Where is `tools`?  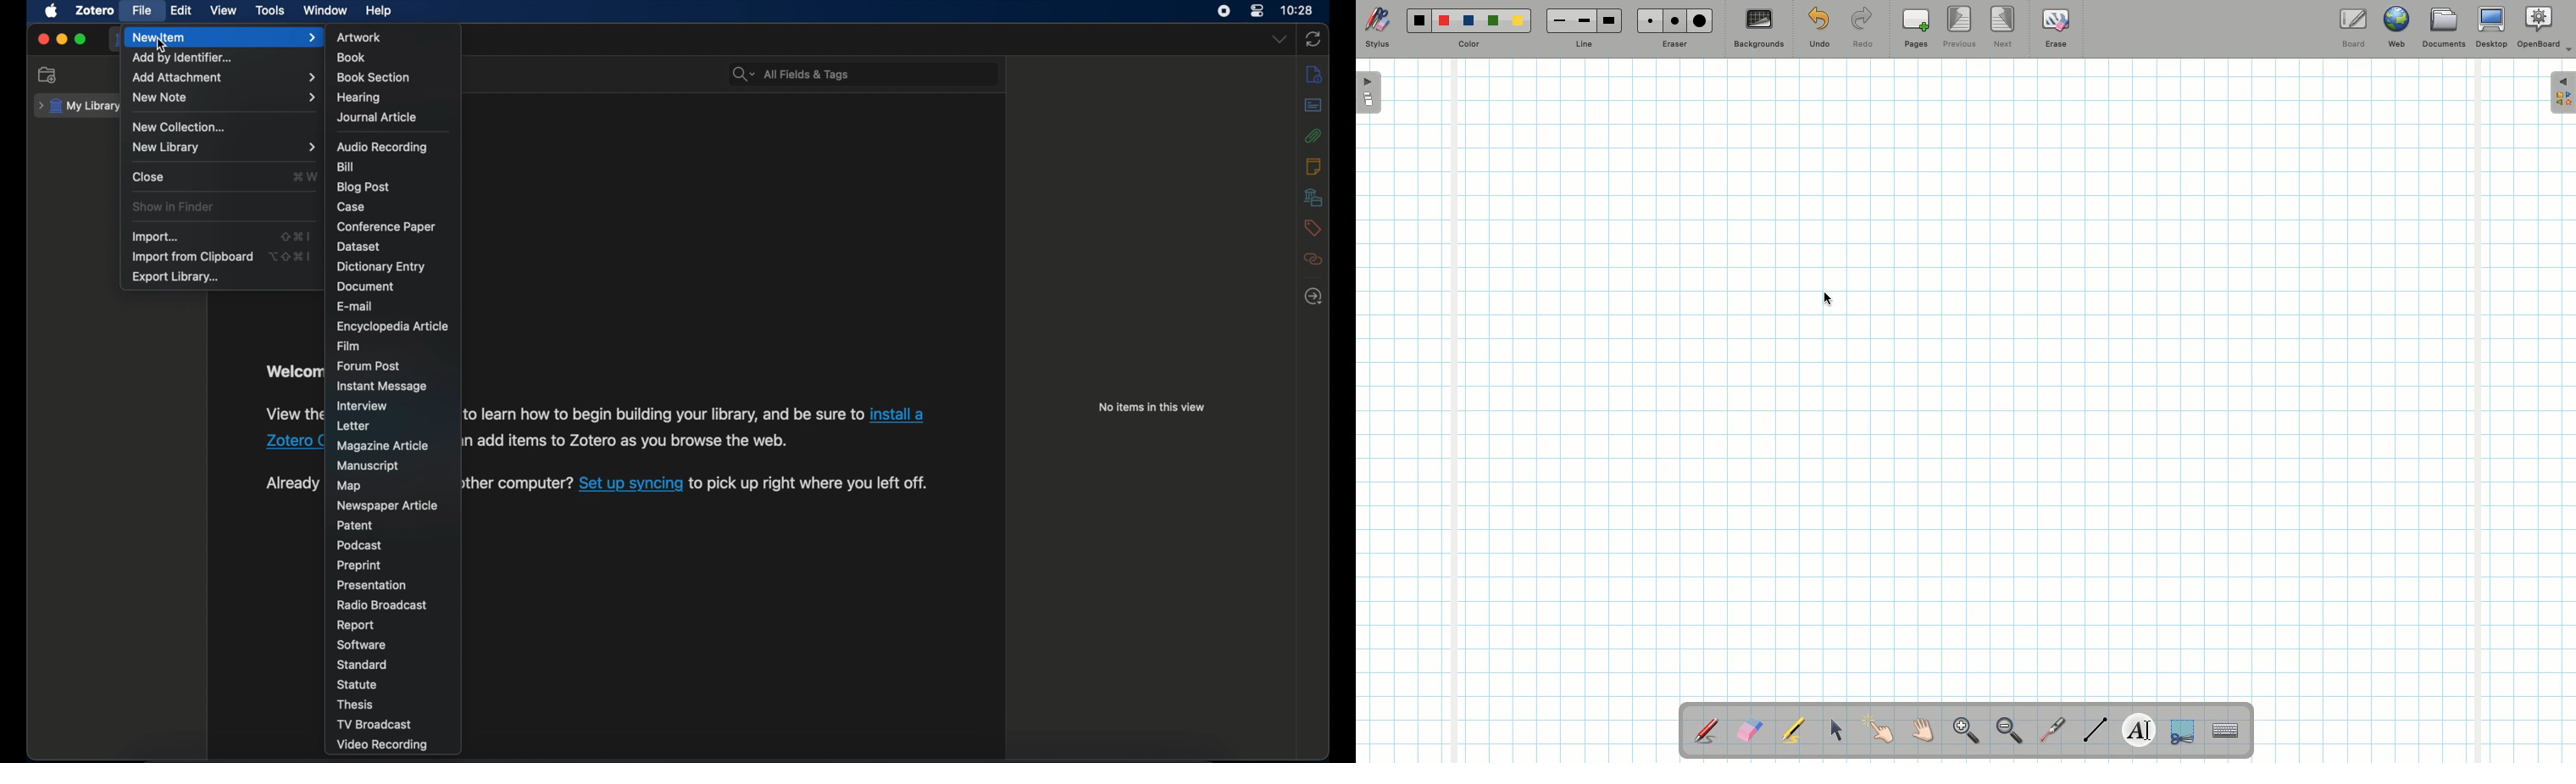 tools is located at coordinates (270, 11).